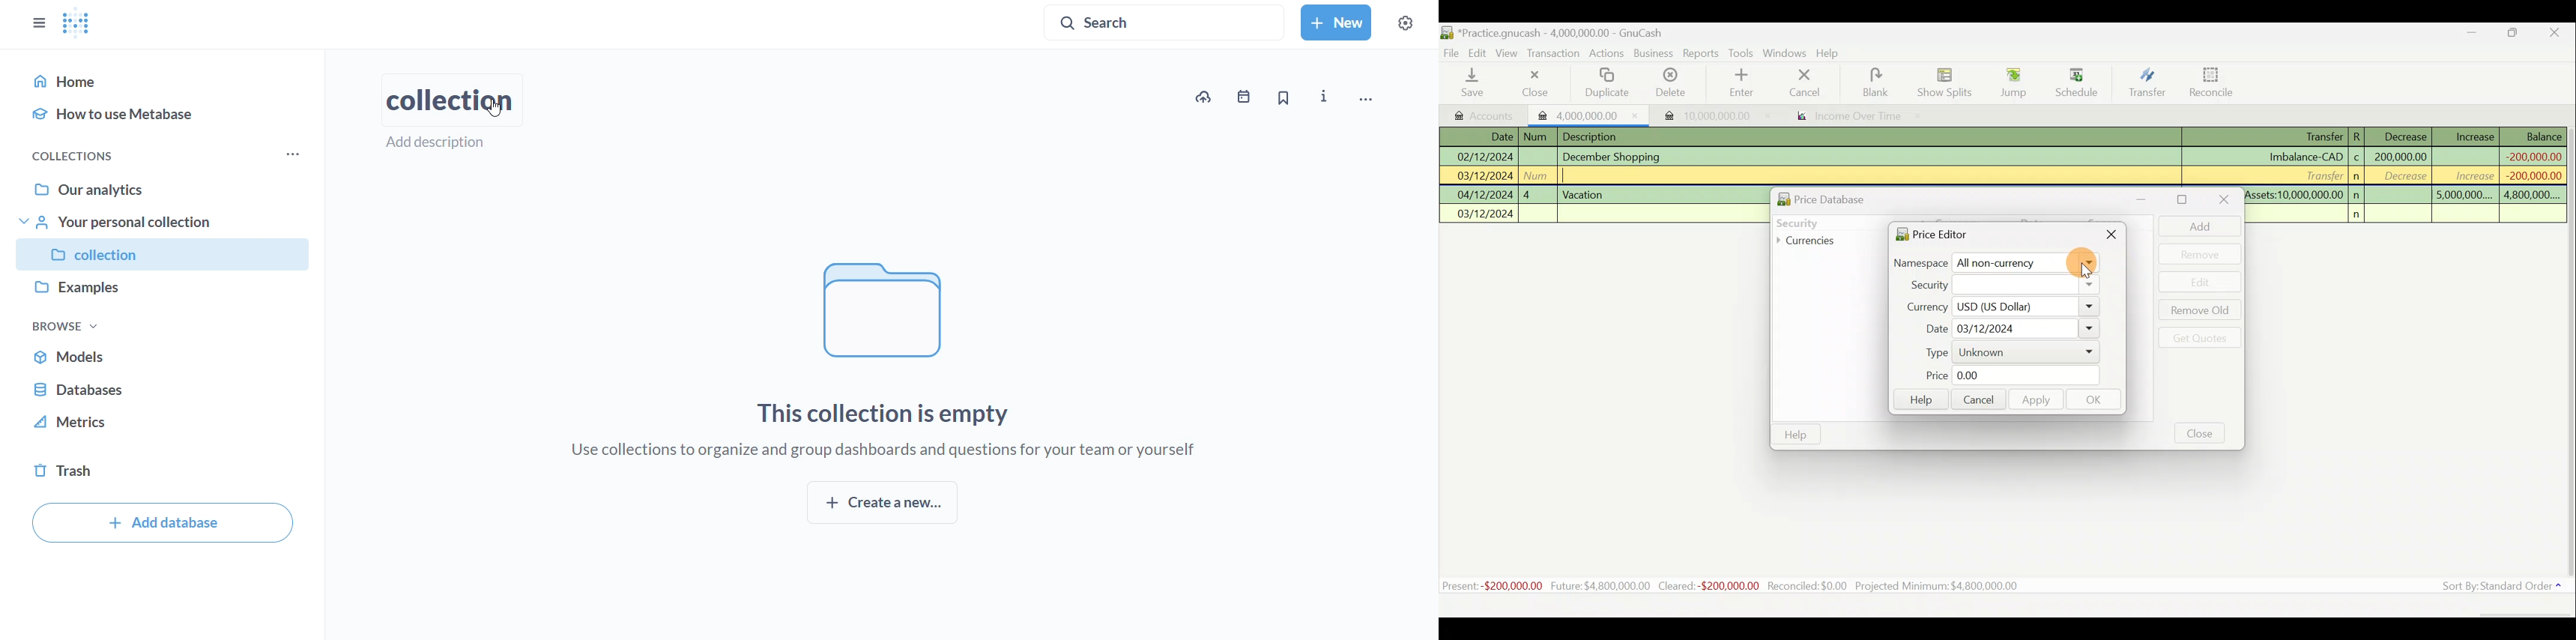 This screenshot has width=2576, height=644. Describe the element at coordinates (297, 154) in the screenshot. I see `more` at that location.